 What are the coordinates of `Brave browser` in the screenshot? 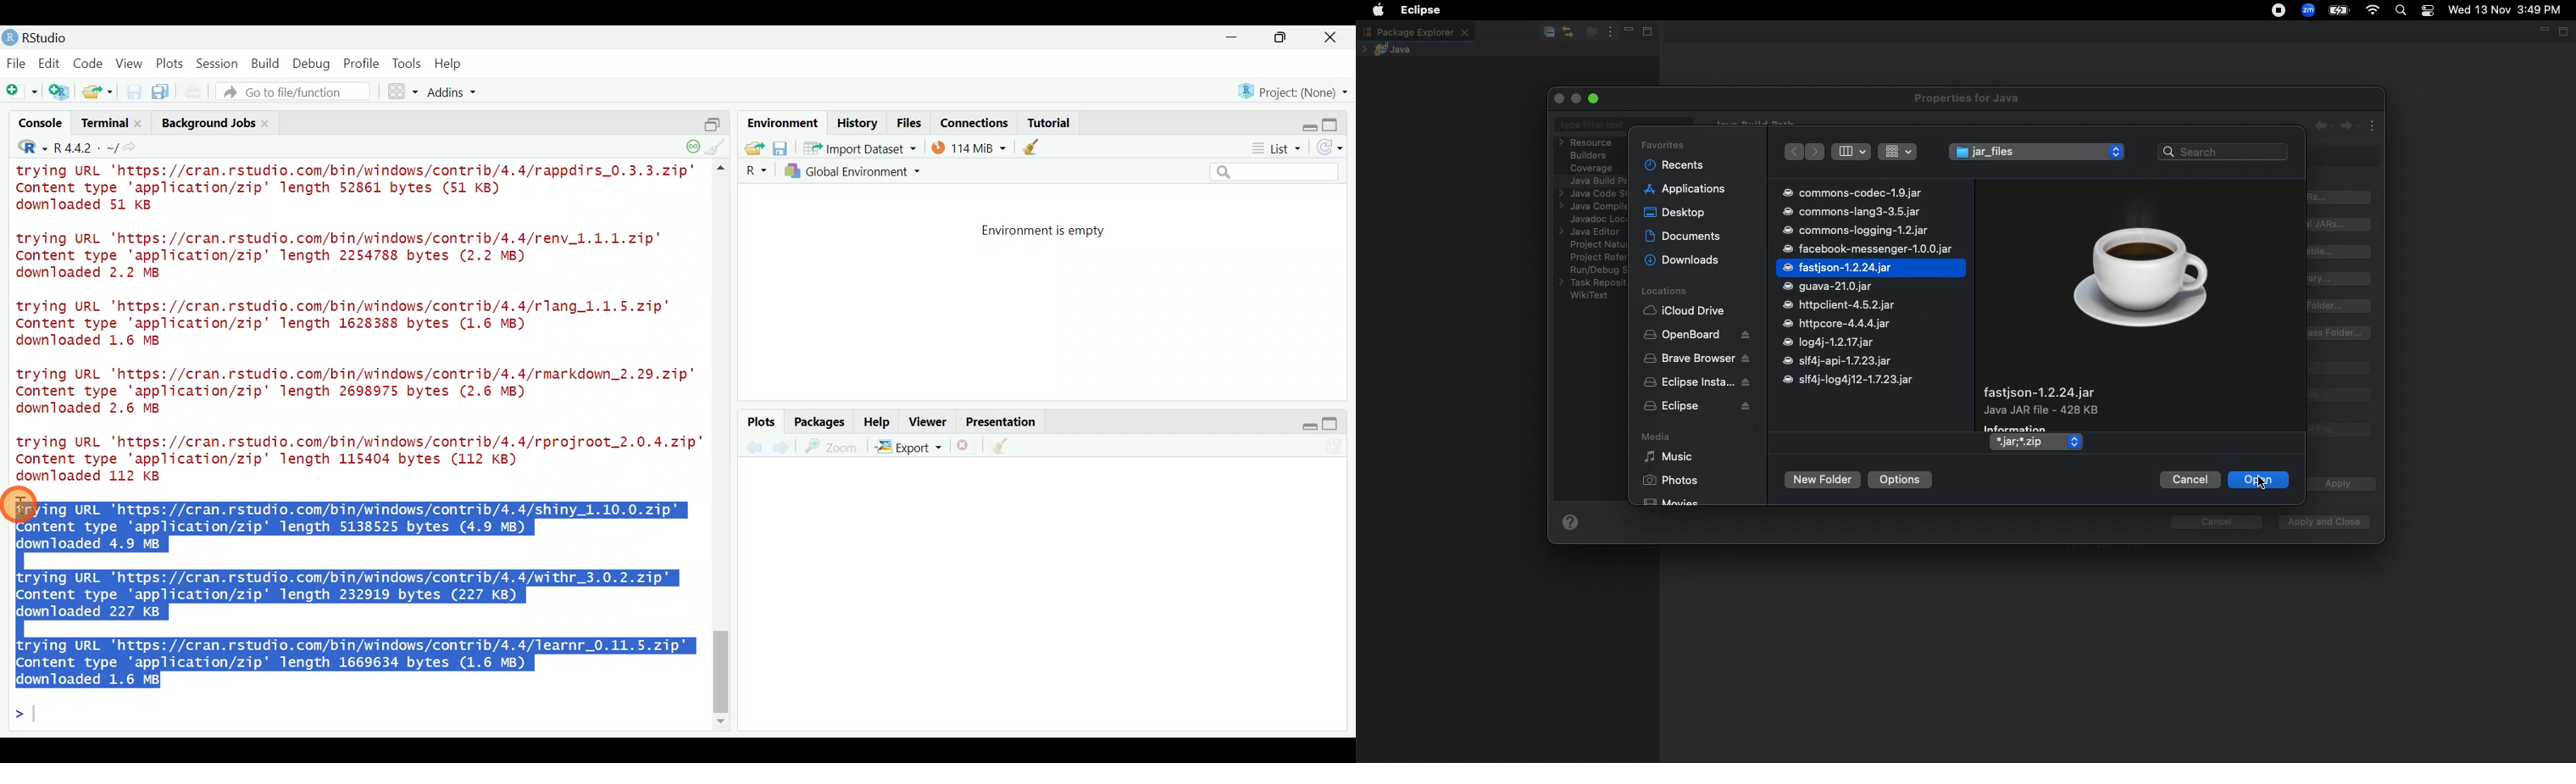 It's located at (1696, 359).